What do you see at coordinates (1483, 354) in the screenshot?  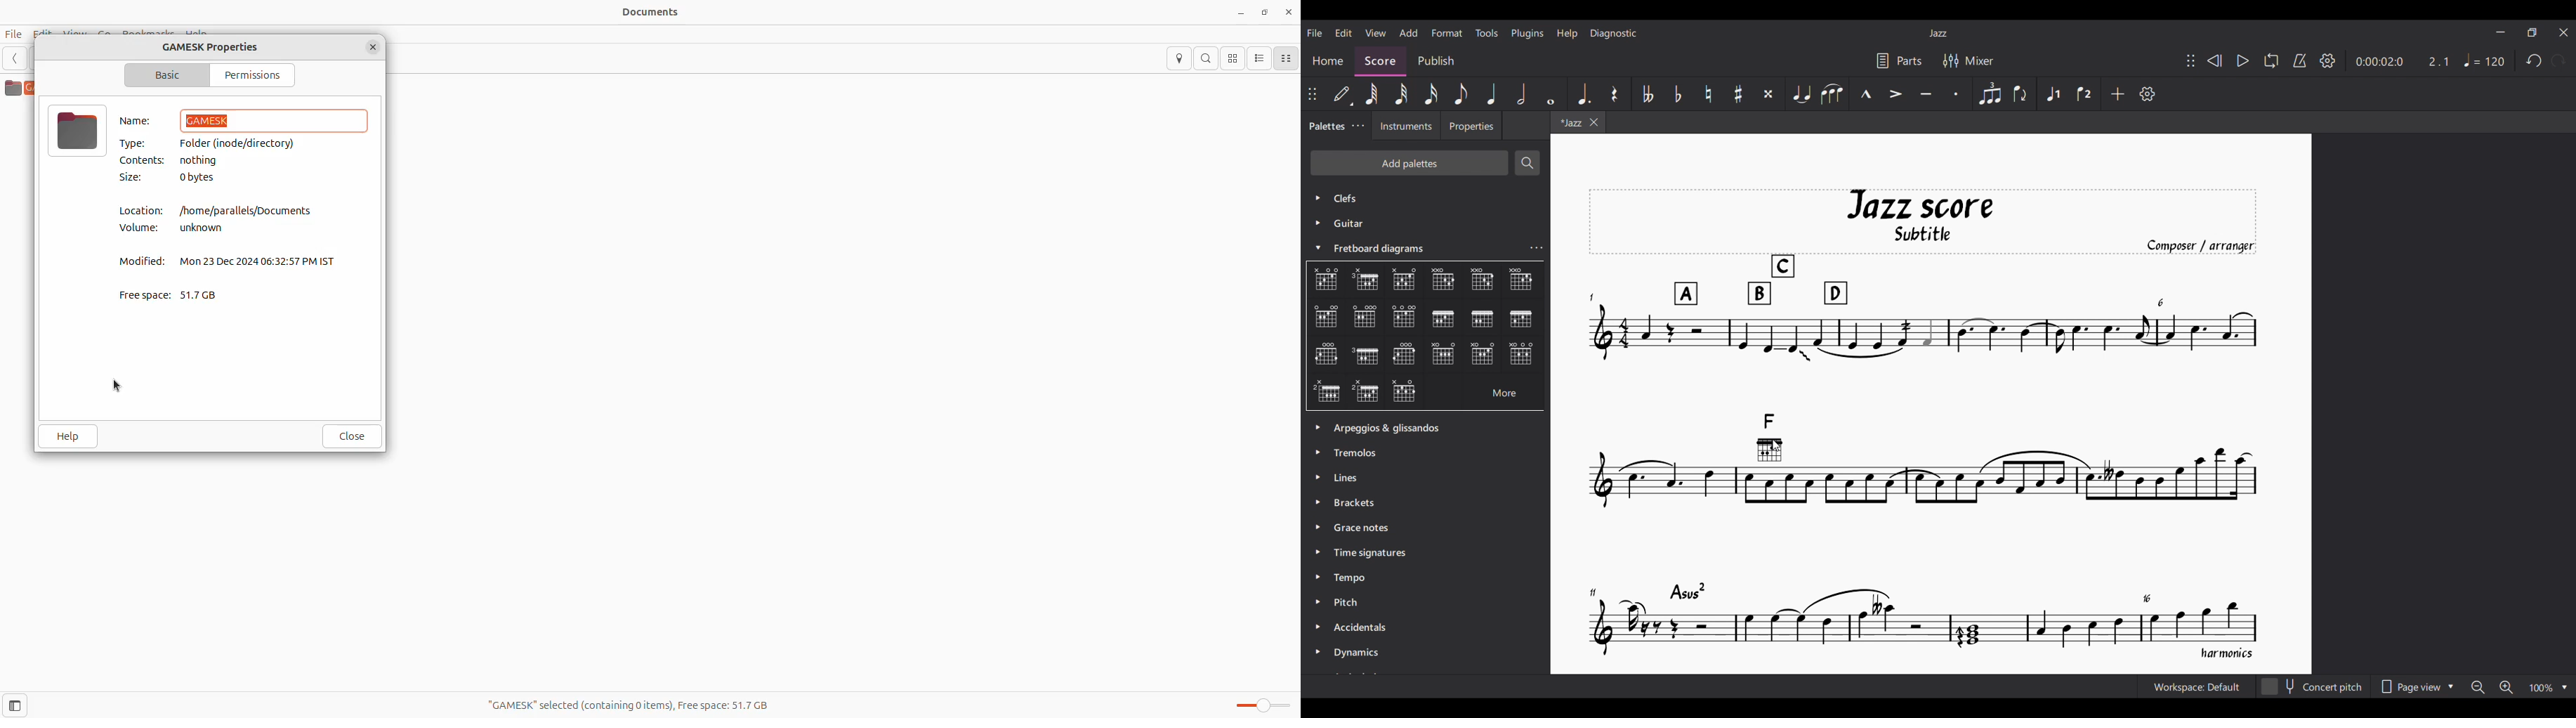 I see `Chart 16` at bounding box center [1483, 354].